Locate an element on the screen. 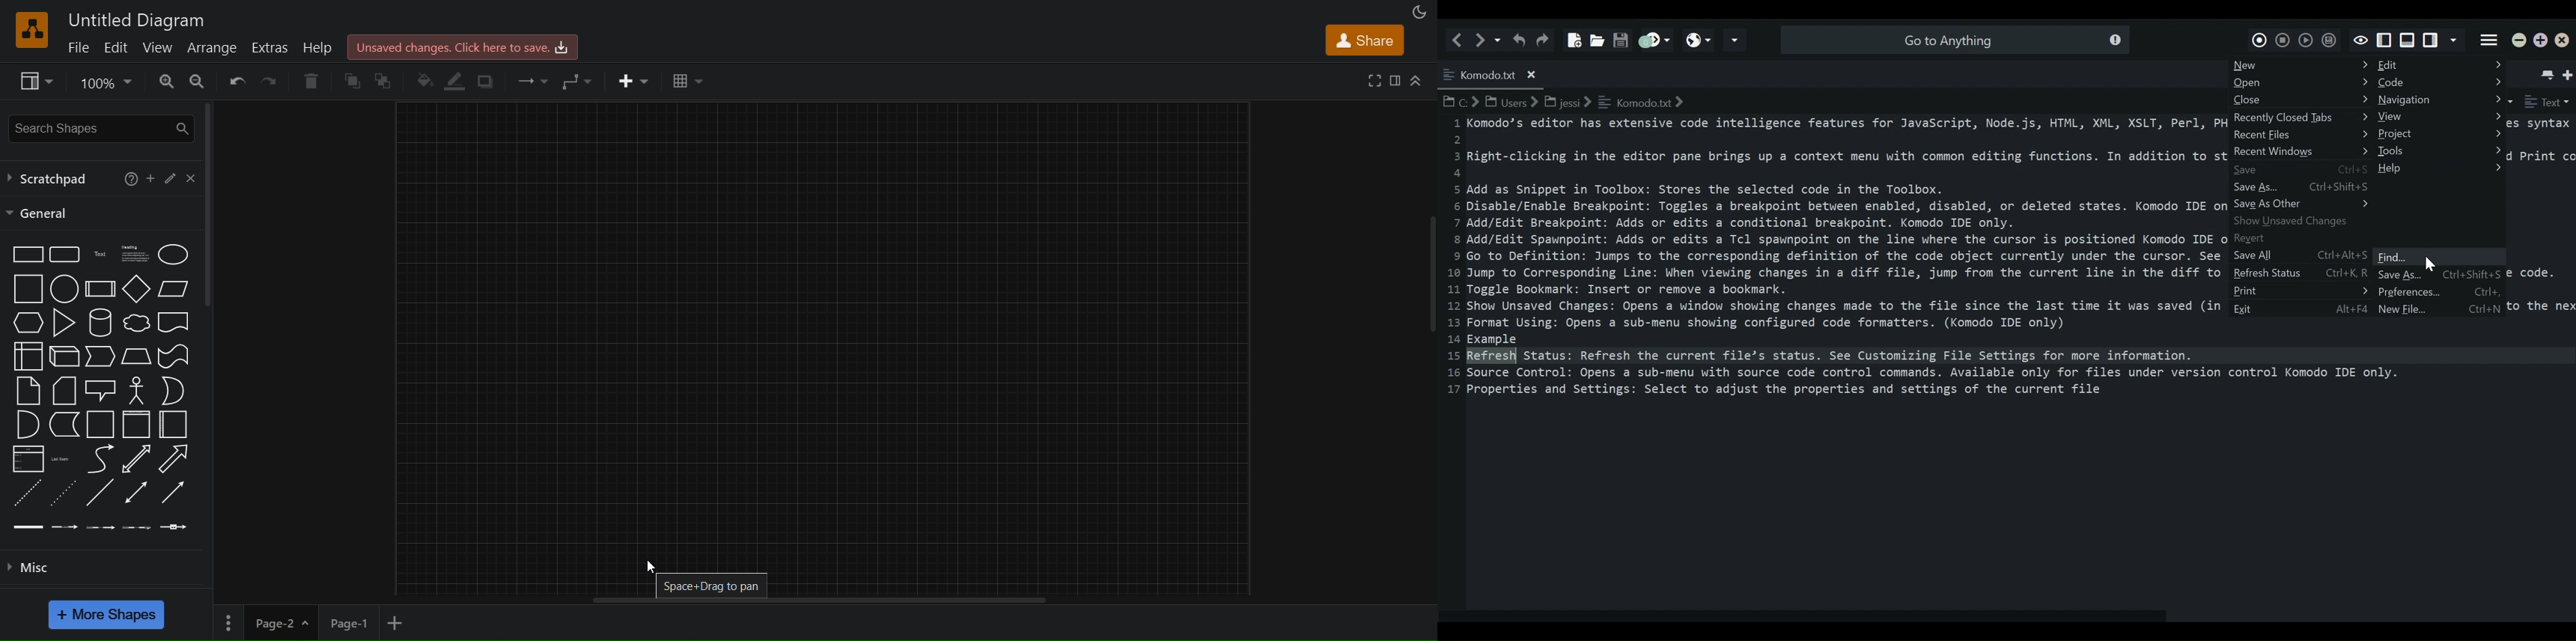 The height and width of the screenshot is (644, 2576). edit is located at coordinates (169, 177).